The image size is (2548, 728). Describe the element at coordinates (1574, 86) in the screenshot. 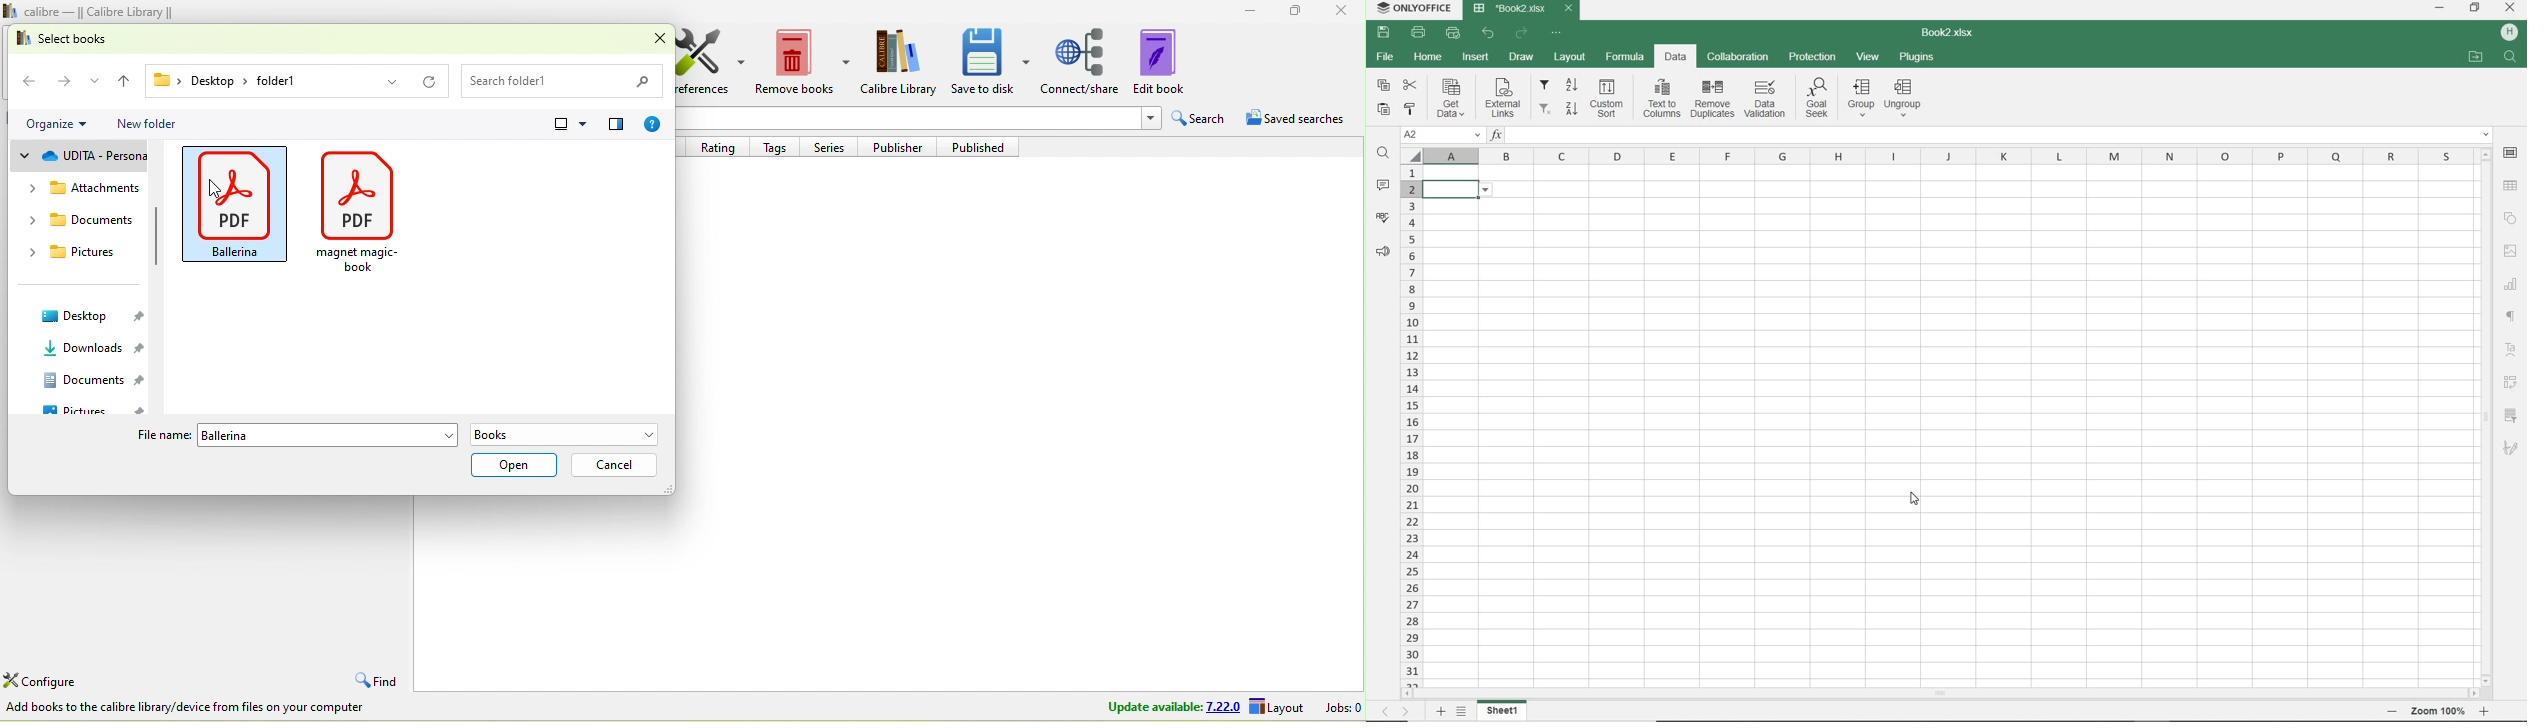

I see `sort ascending` at that location.